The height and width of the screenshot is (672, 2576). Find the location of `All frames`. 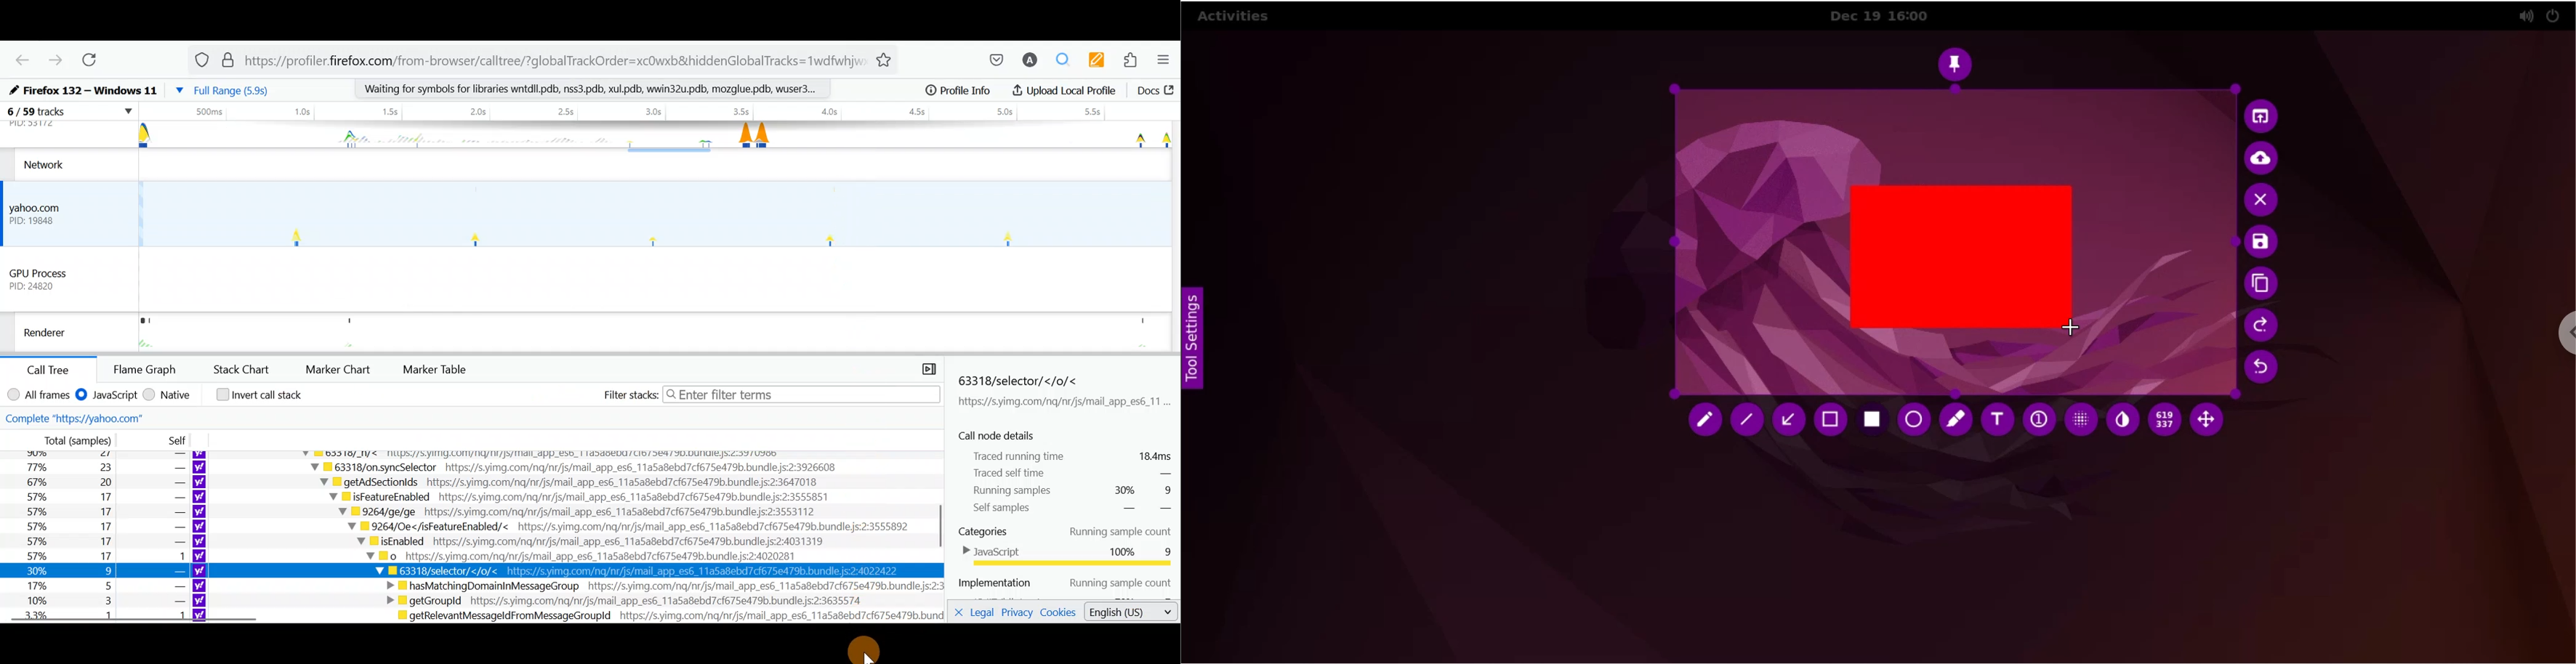

All frames is located at coordinates (38, 393).